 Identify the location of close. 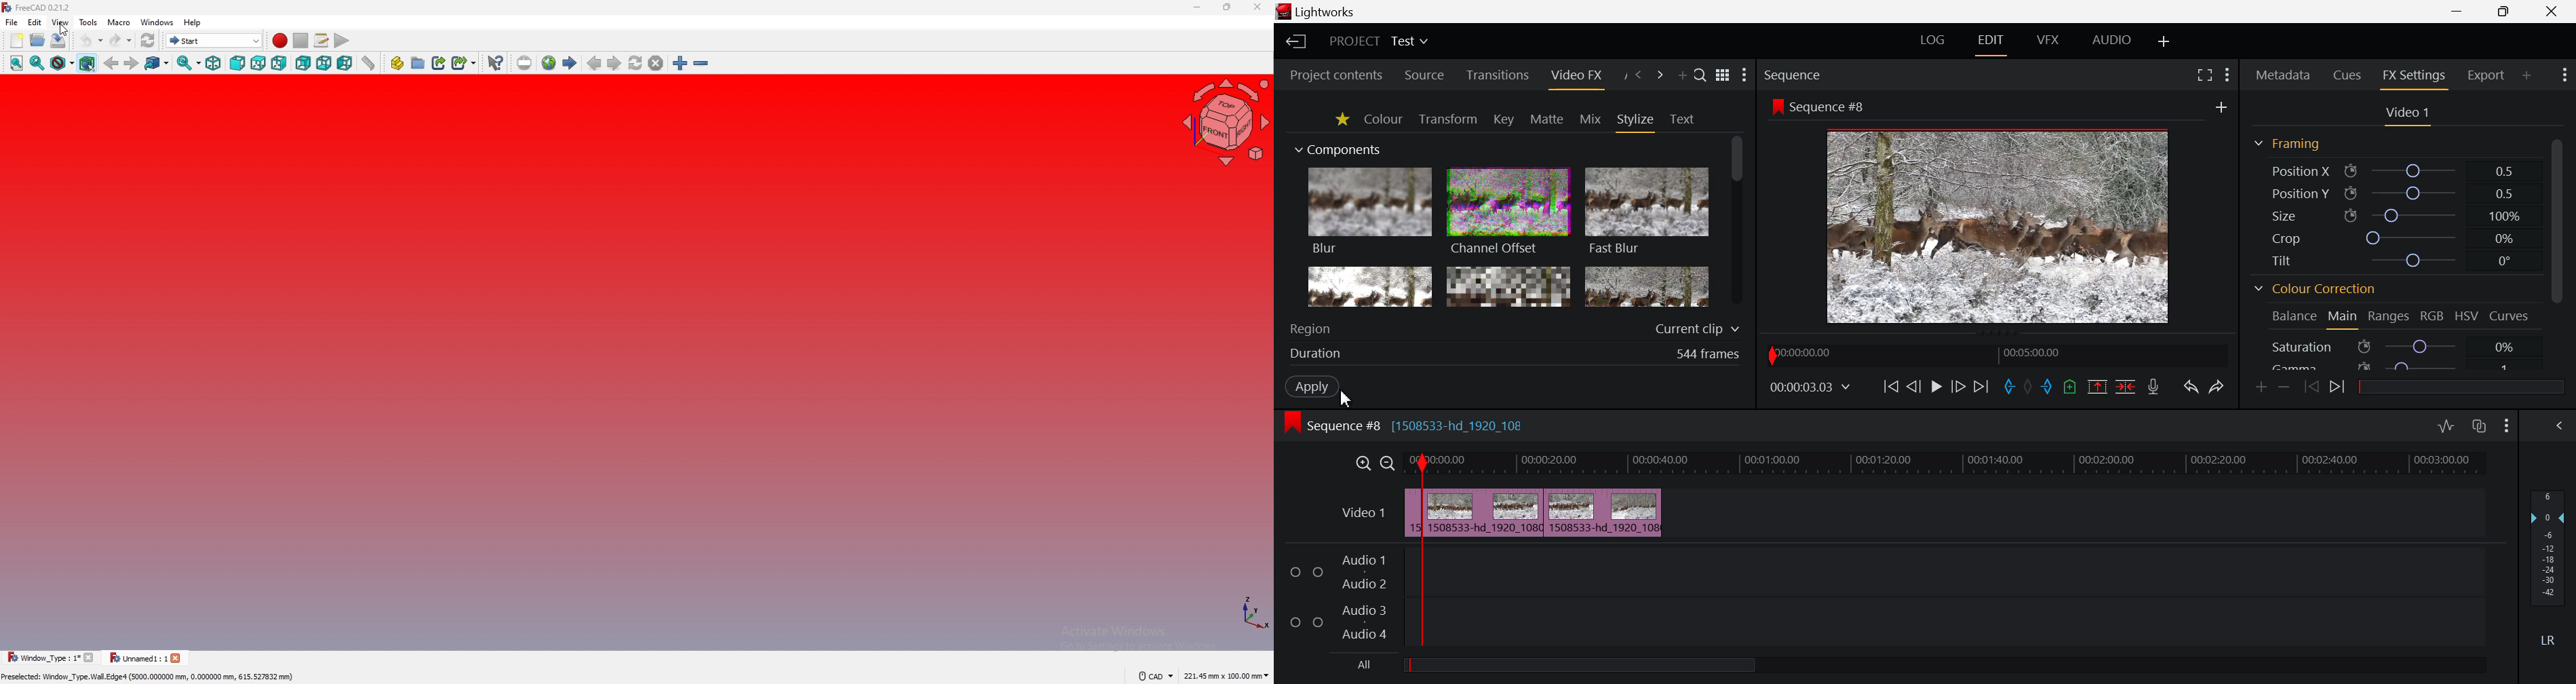
(178, 657).